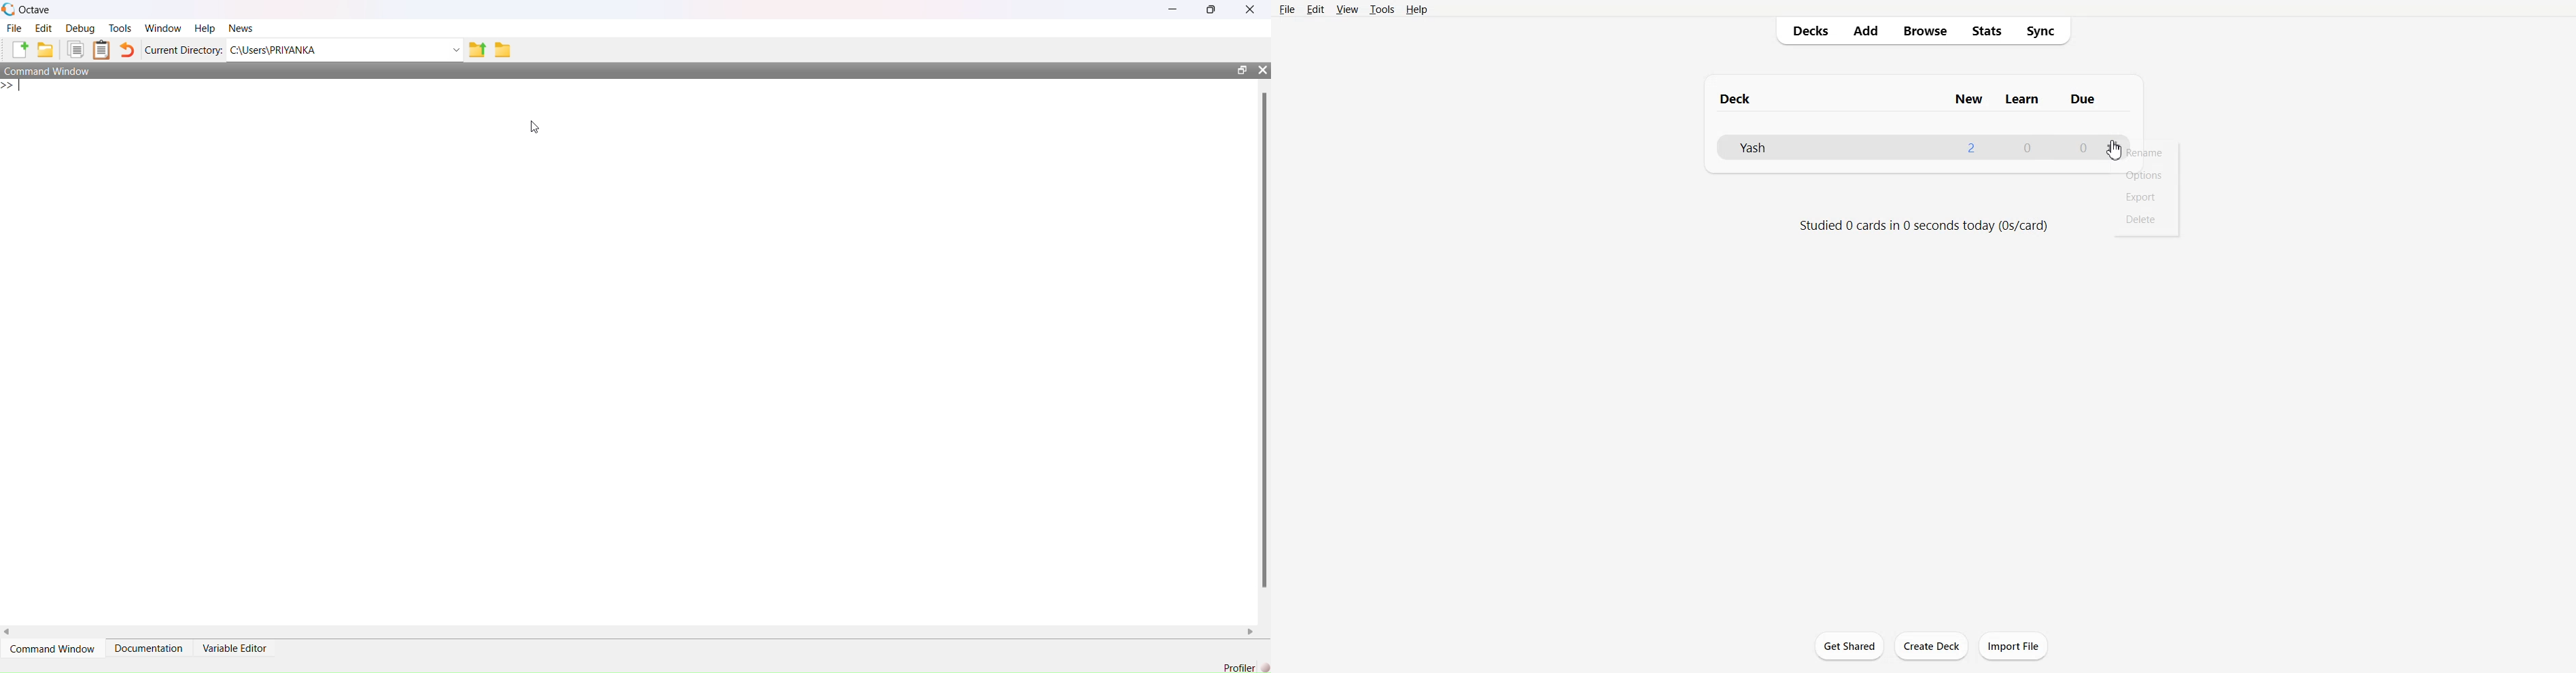 This screenshot has width=2576, height=700. I want to click on Help, so click(1419, 10).